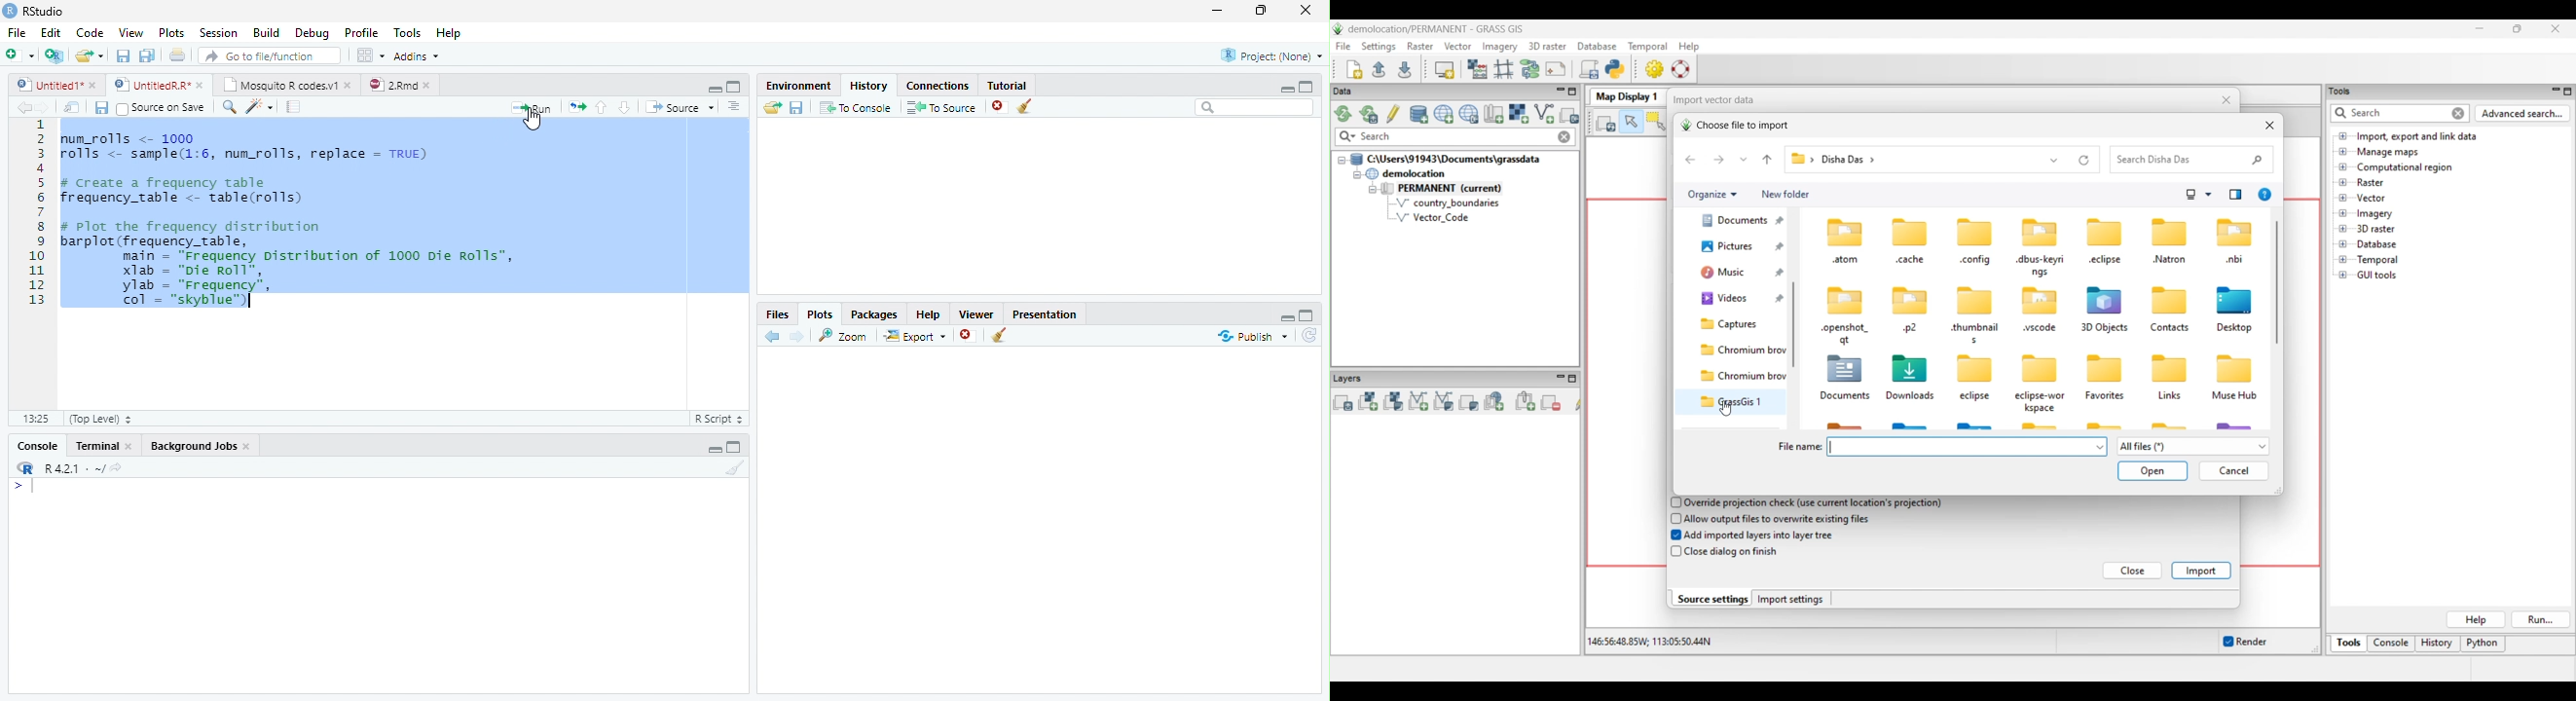  Describe the element at coordinates (286, 85) in the screenshot. I see `| Mosquito R codesv1` at that location.